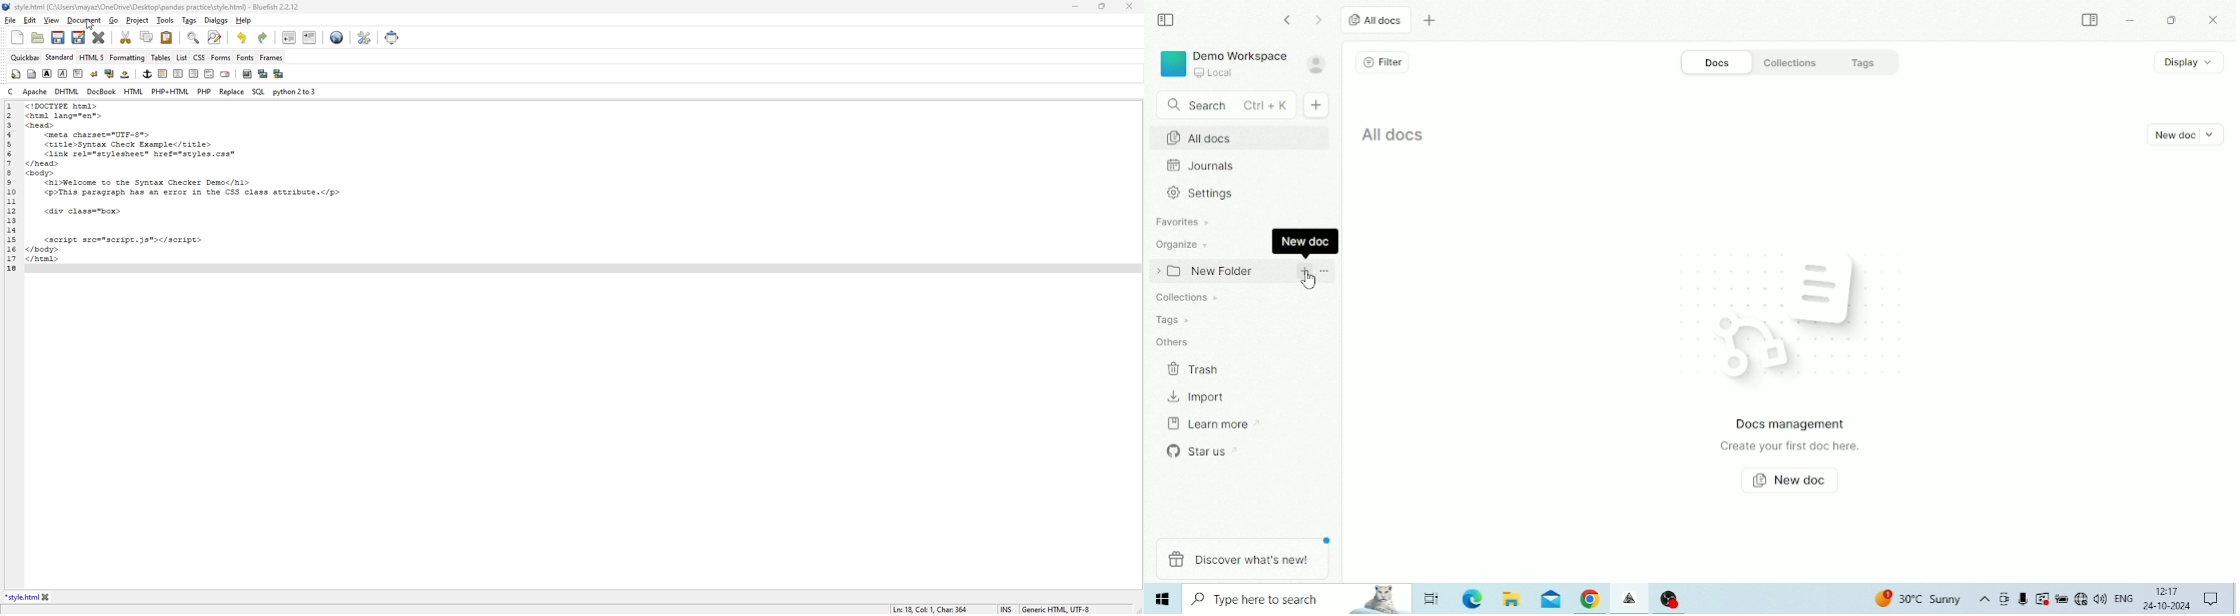 This screenshot has height=616, width=2240. I want to click on Temperature, so click(1920, 599).